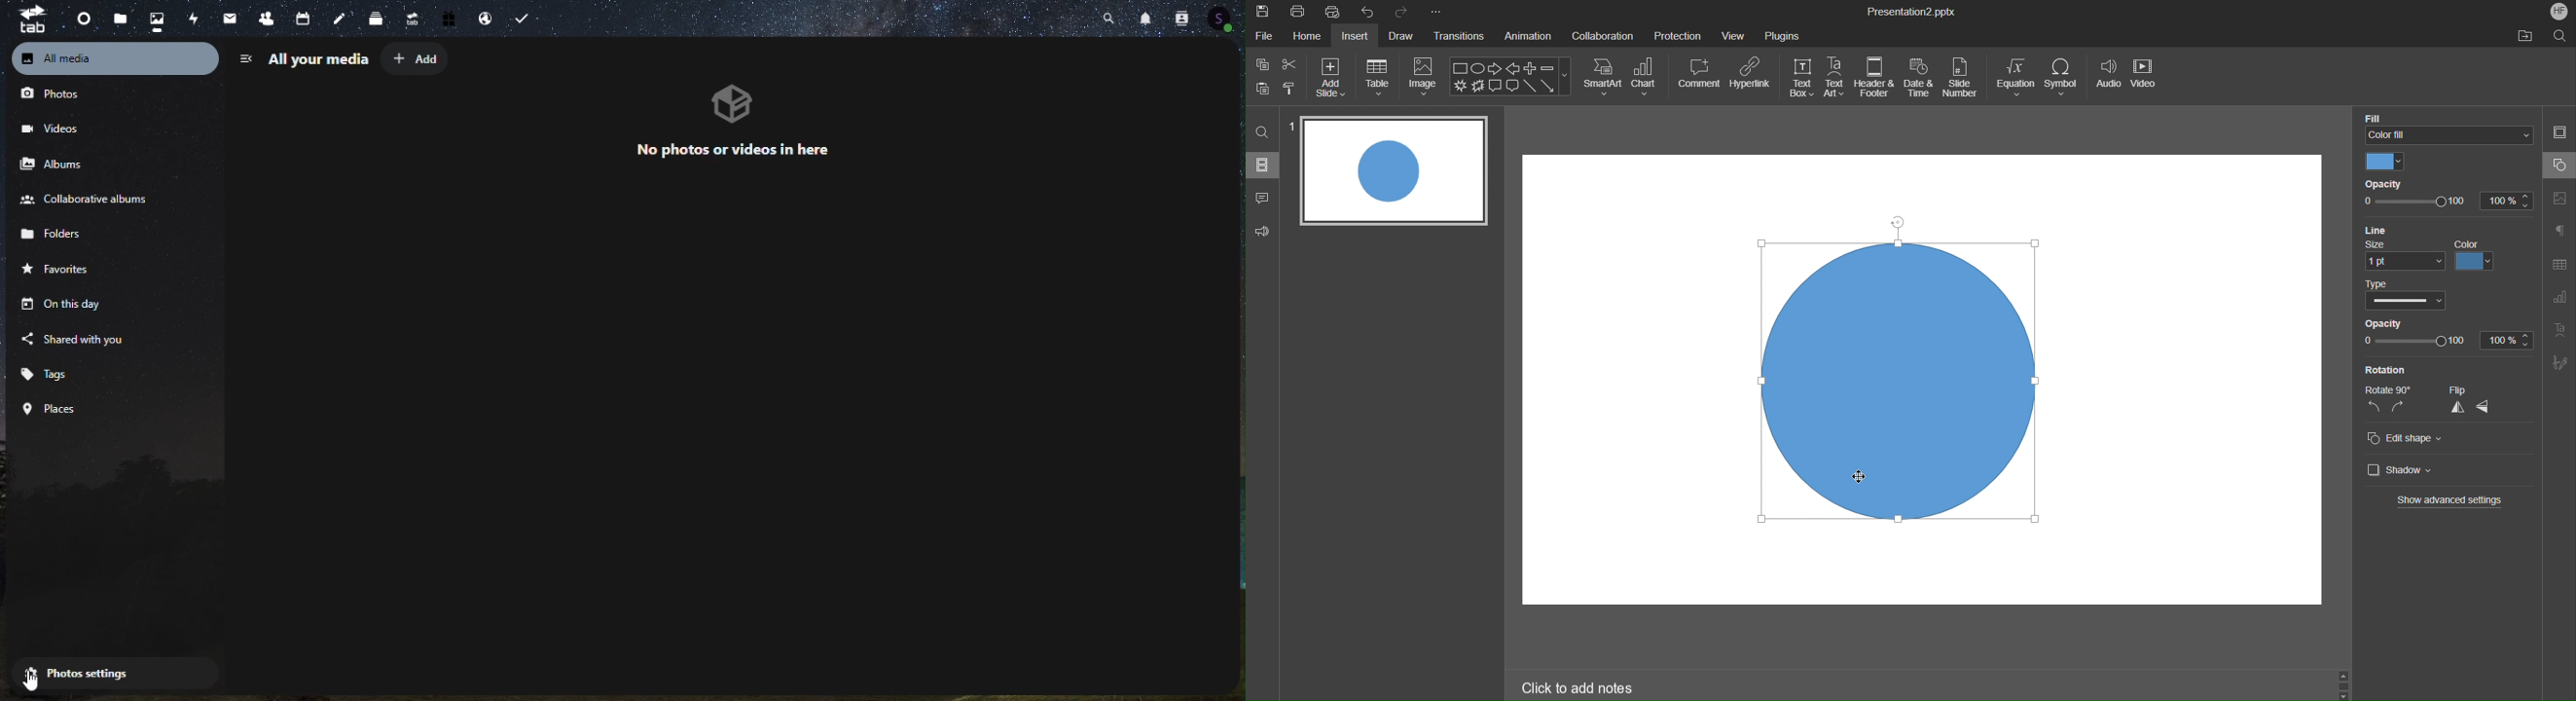 Image resolution: width=2576 pixels, height=728 pixels. What do you see at coordinates (1371, 12) in the screenshot?
I see `Undo` at bounding box center [1371, 12].